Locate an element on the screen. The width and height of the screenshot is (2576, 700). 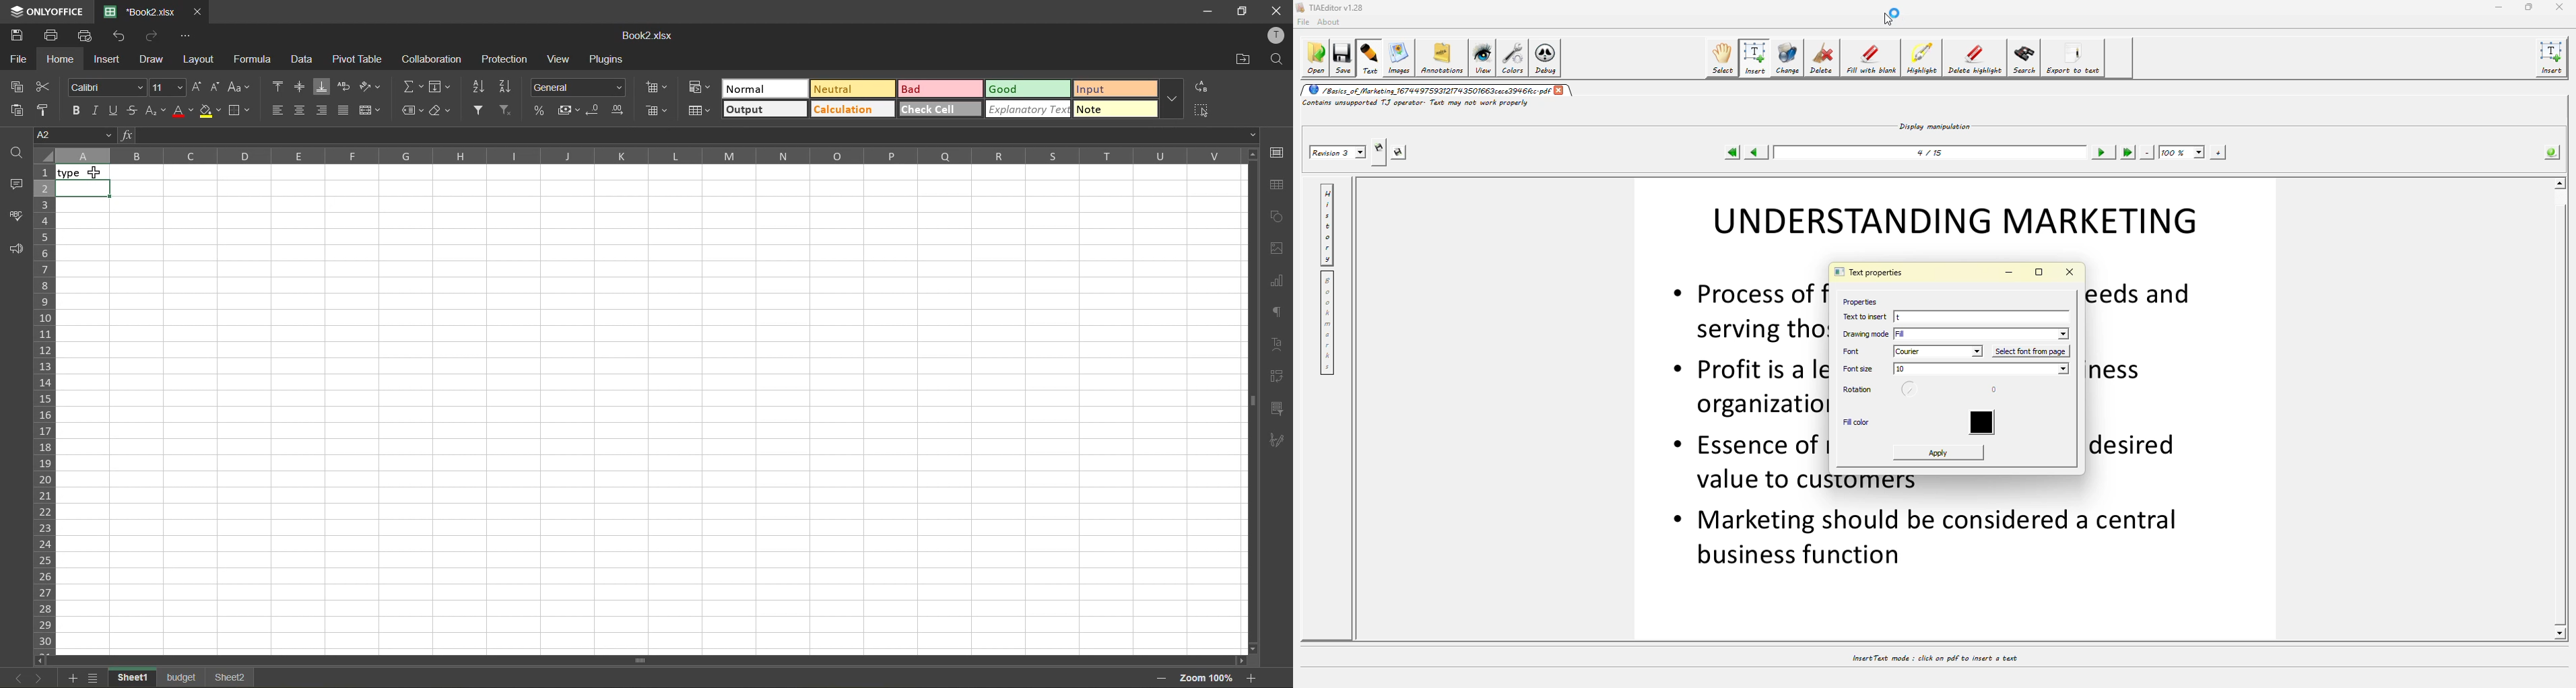
paragraph is located at coordinates (1277, 312).